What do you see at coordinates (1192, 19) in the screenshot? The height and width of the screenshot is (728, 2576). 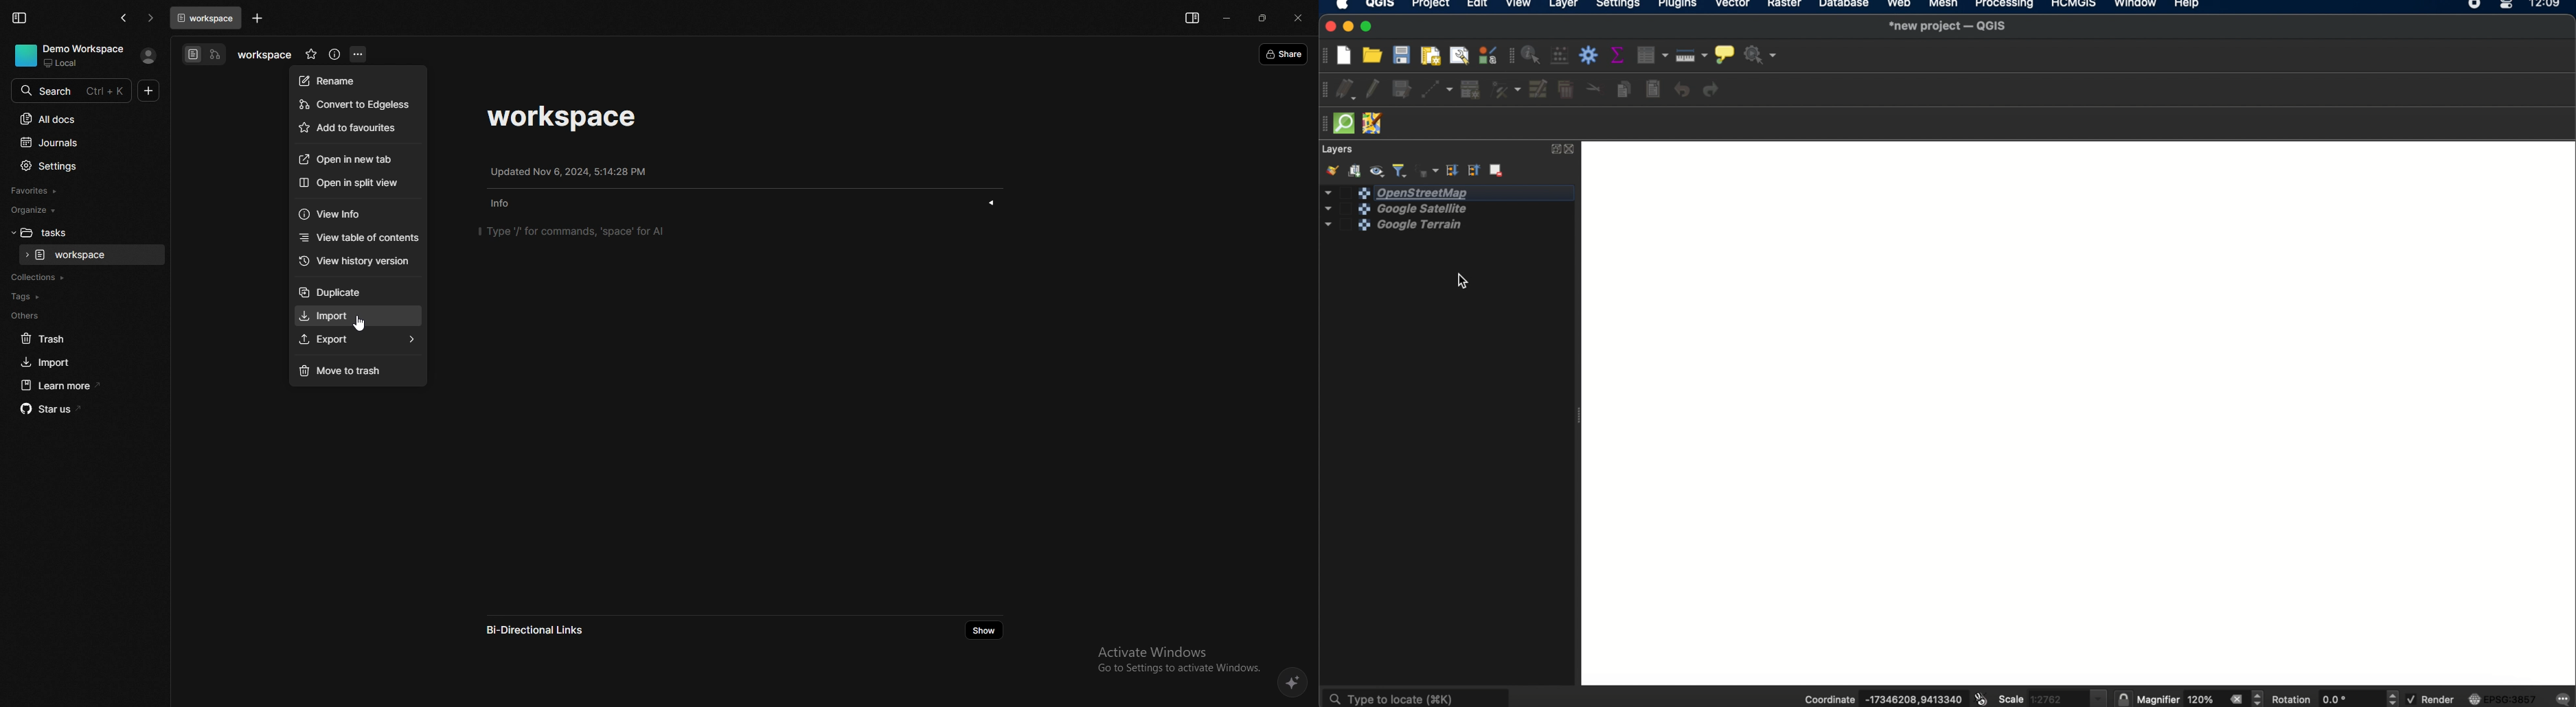 I see `show sidebar` at bounding box center [1192, 19].